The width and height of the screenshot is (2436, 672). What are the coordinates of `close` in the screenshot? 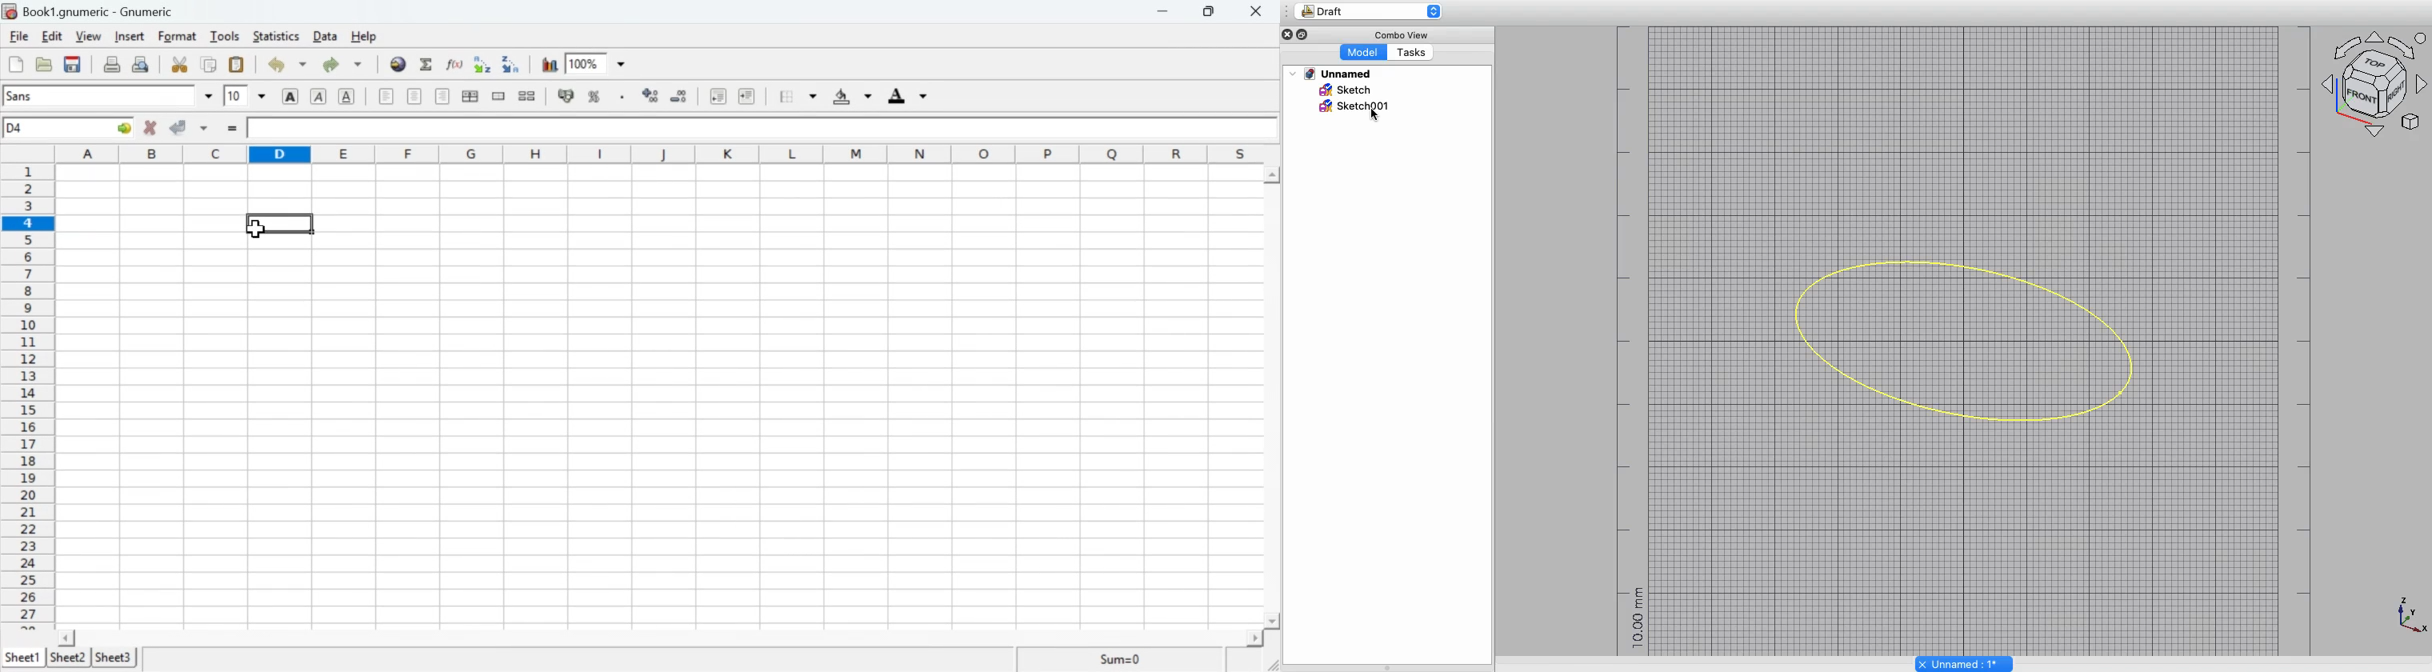 It's located at (1260, 11).